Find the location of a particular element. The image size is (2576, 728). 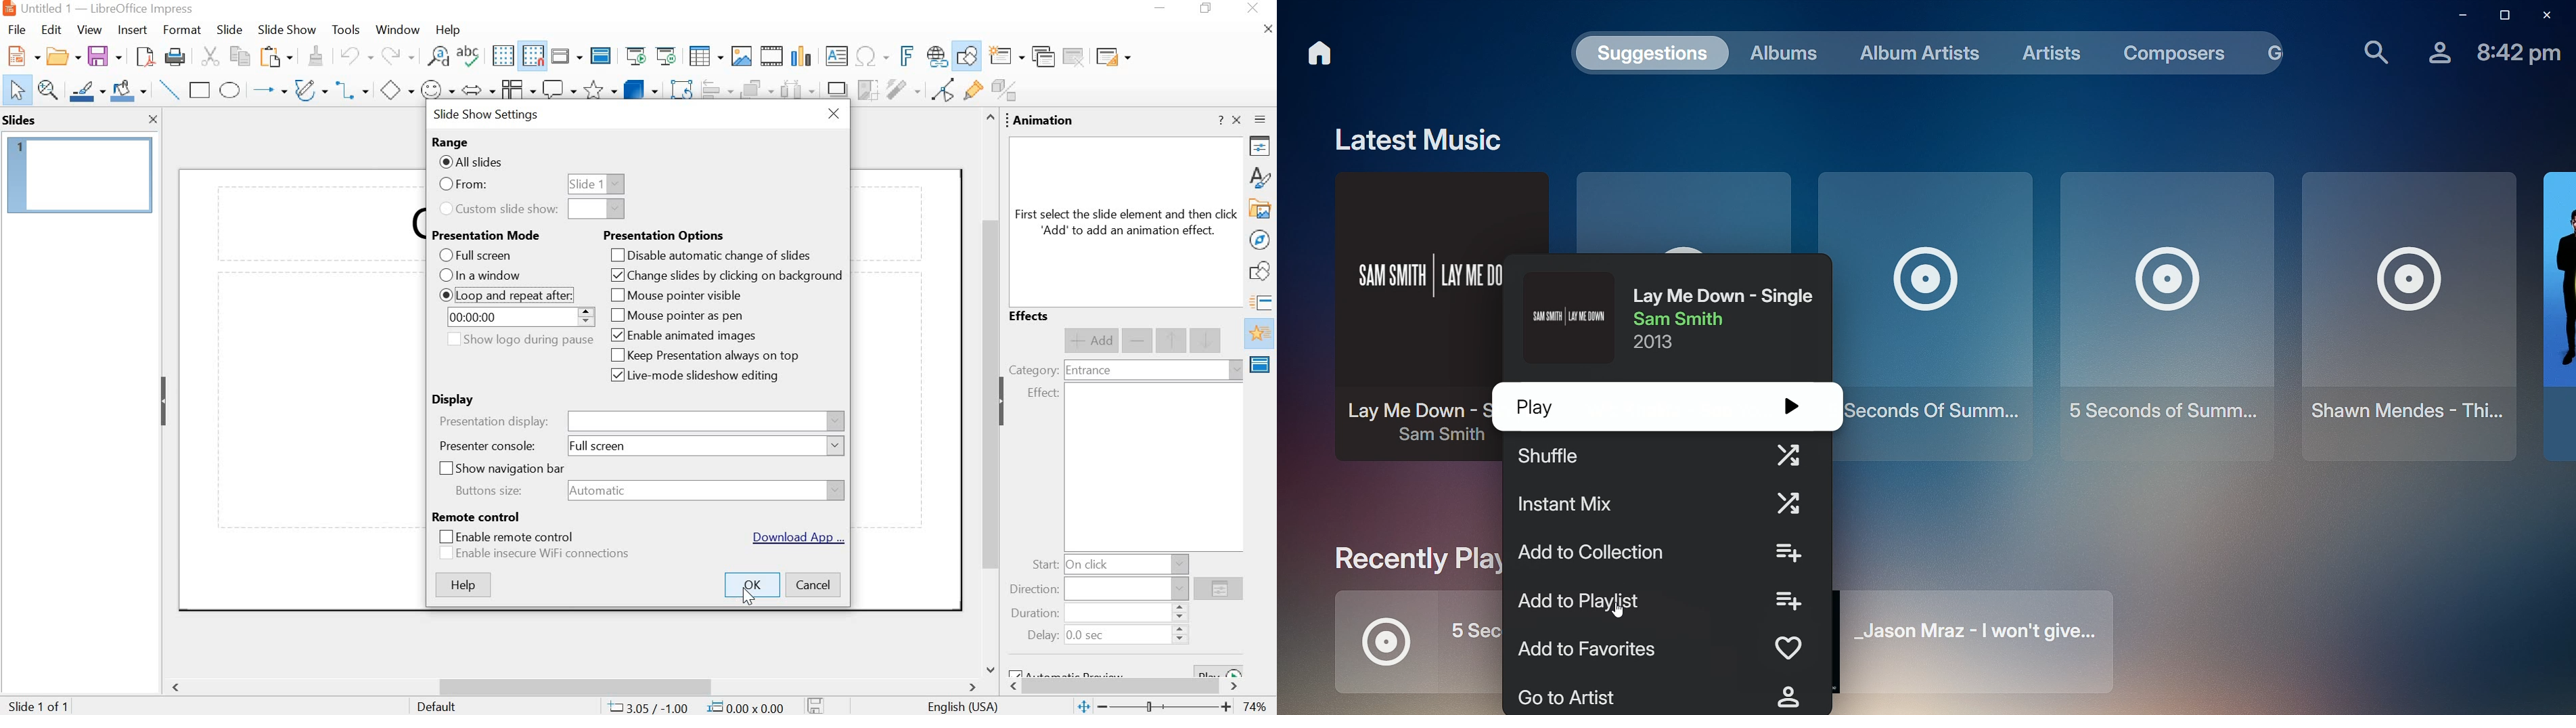

Shuffle is located at coordinates (1666, 455).